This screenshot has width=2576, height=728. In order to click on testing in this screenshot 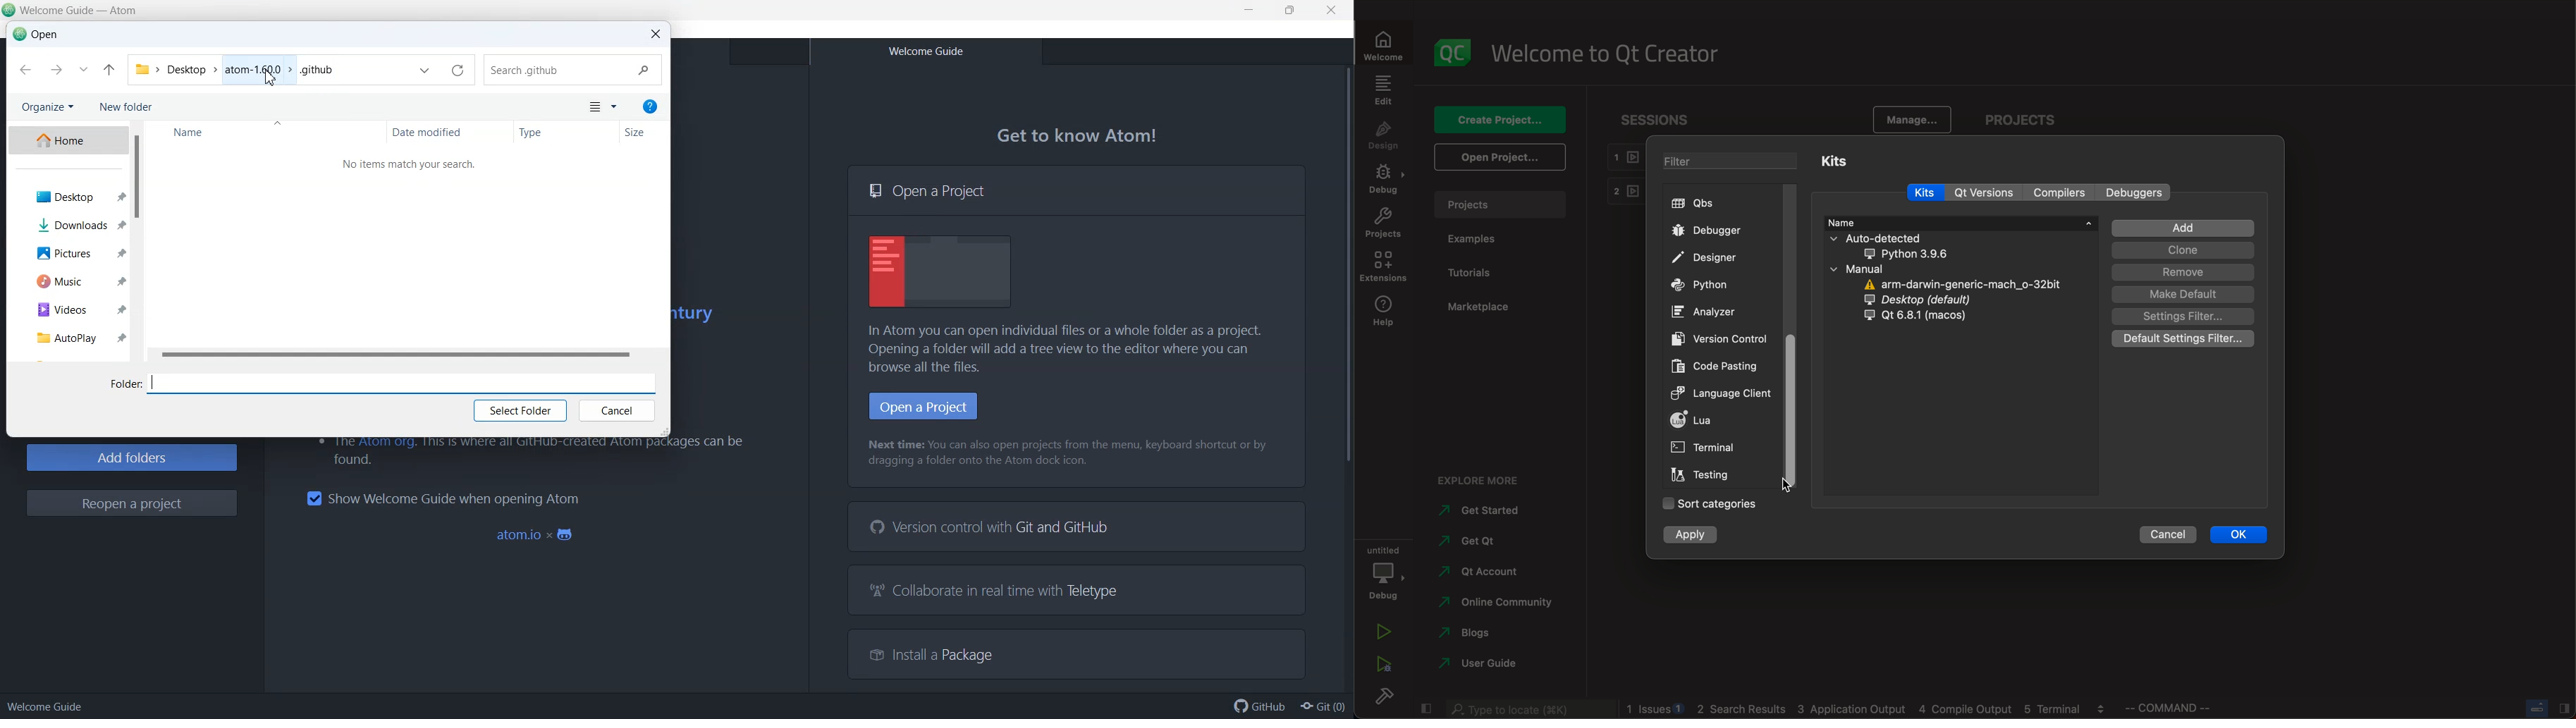, I will do `click(1702, 474)`.